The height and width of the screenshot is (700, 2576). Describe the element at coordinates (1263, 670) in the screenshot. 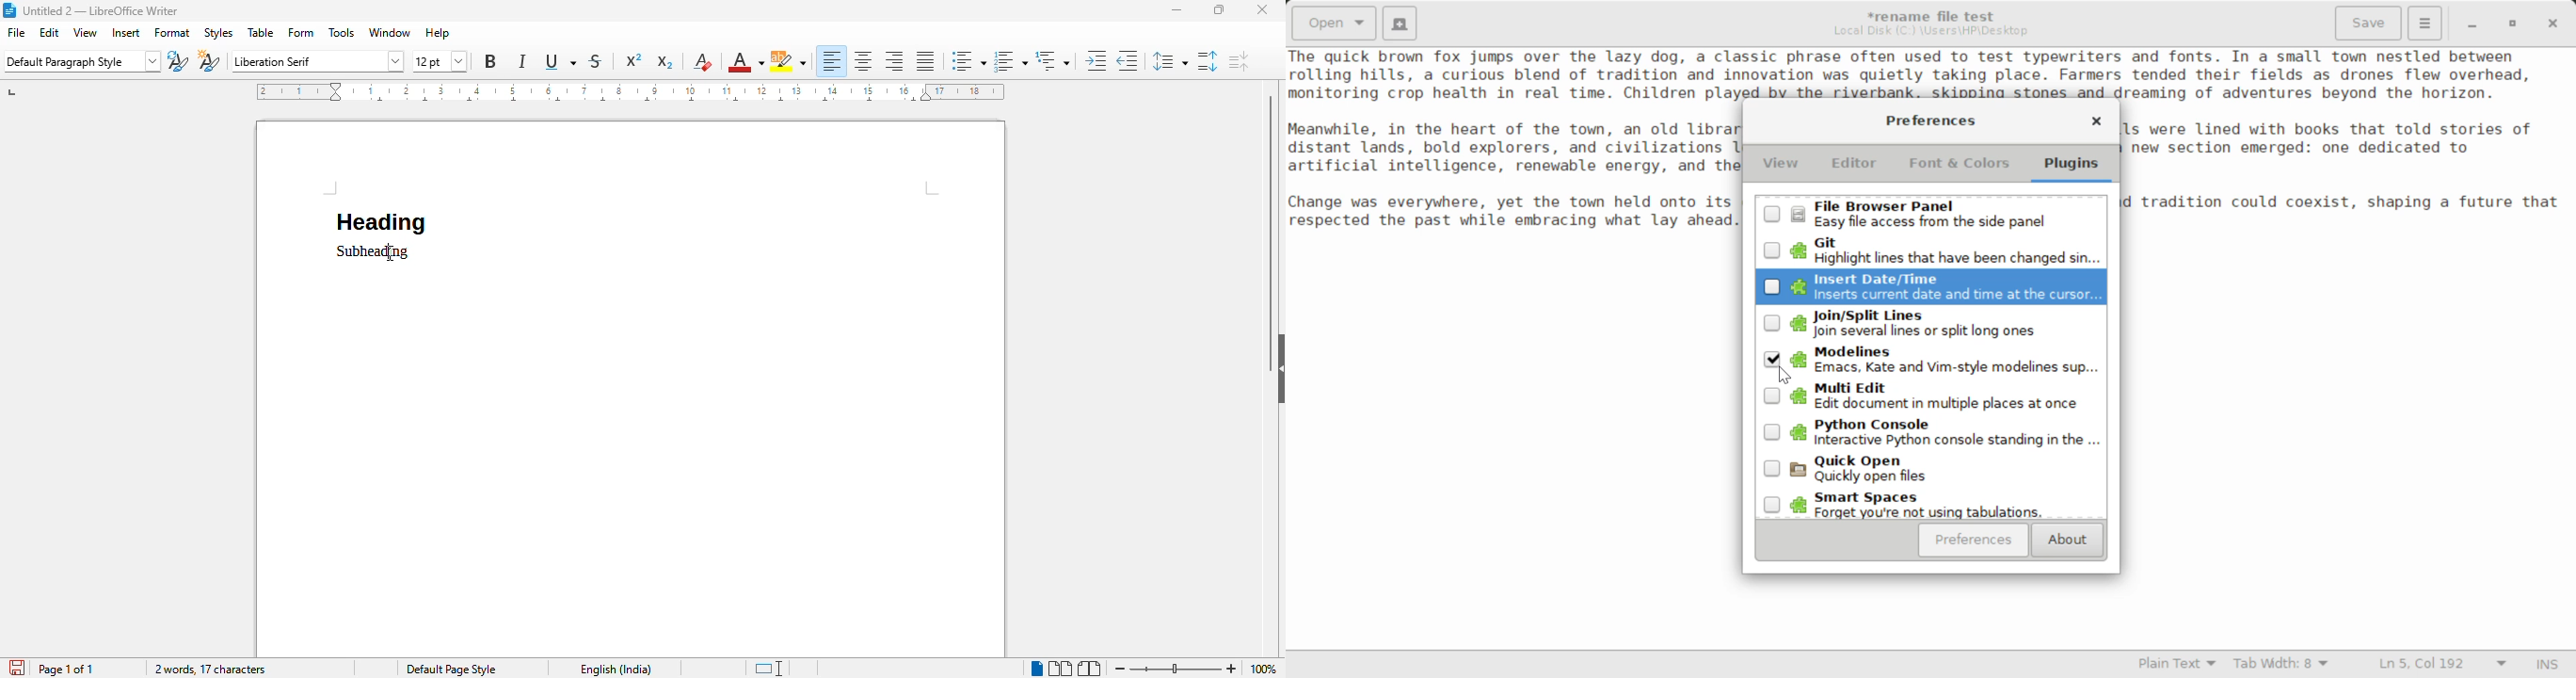

I see `zoom factor` at that location.